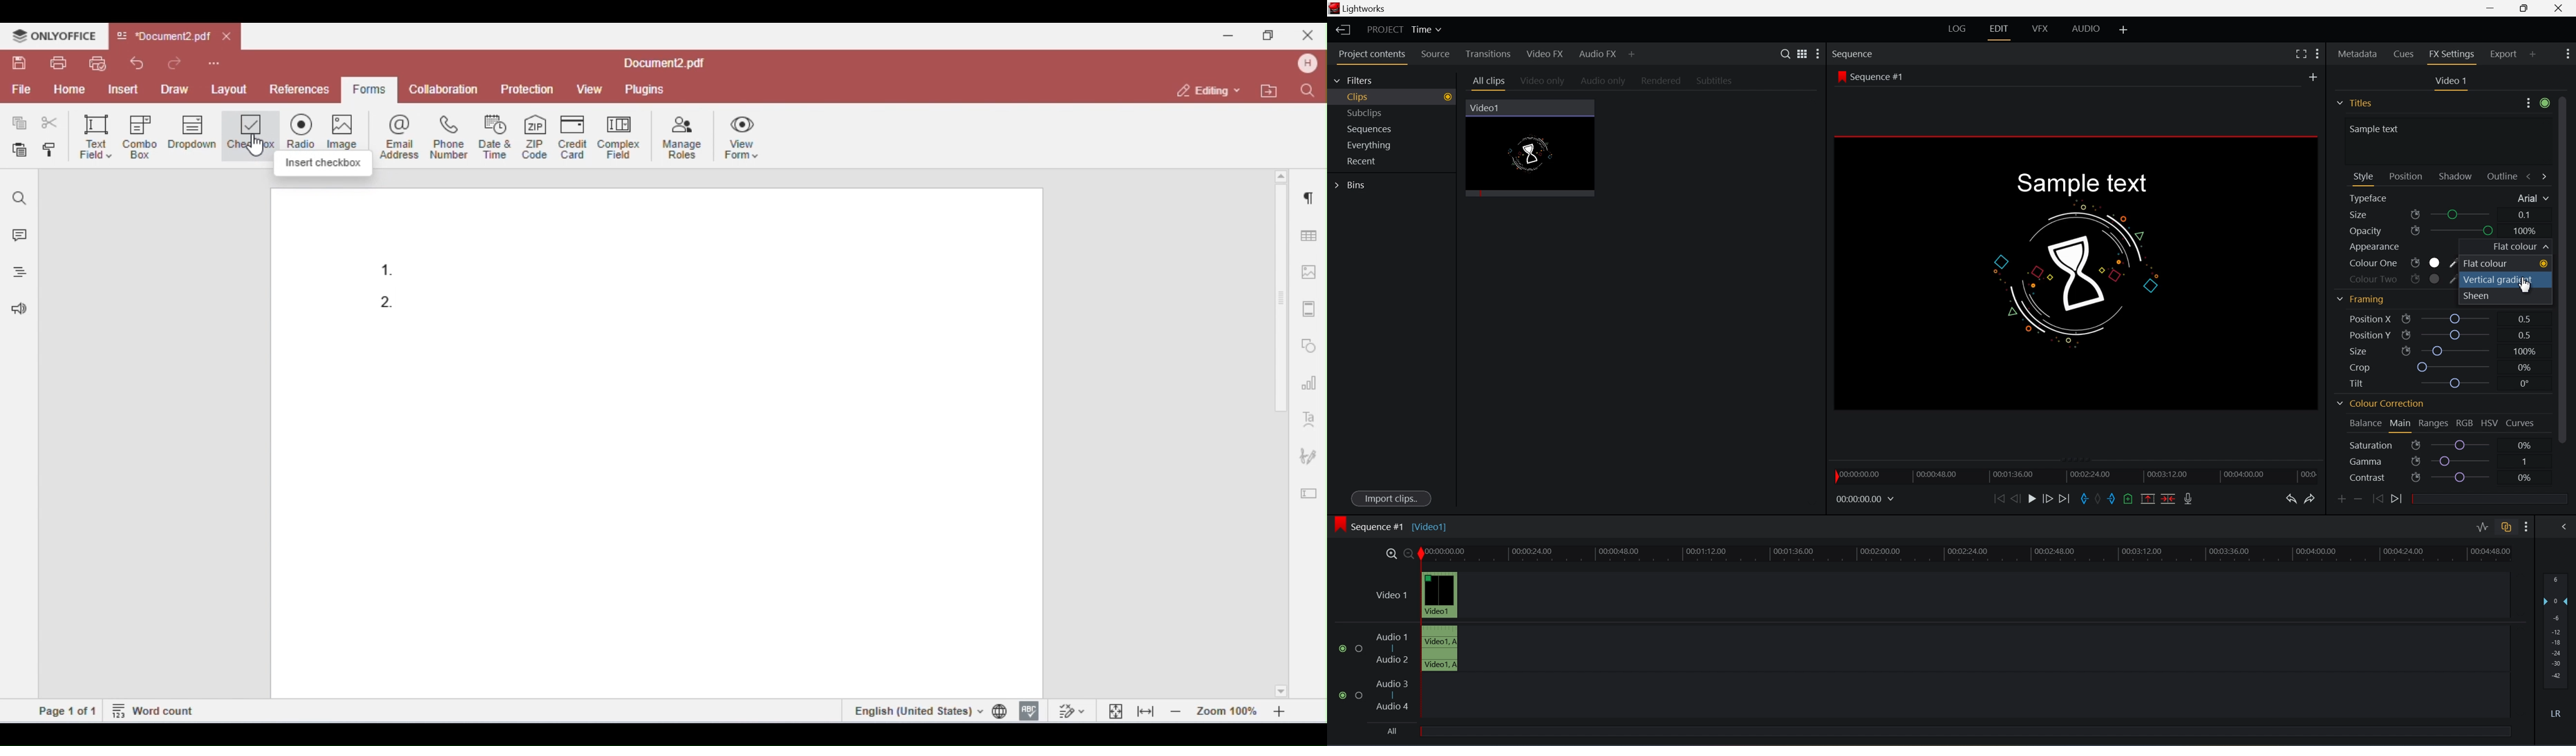  I want to click on full screen, so click(2300, 54).